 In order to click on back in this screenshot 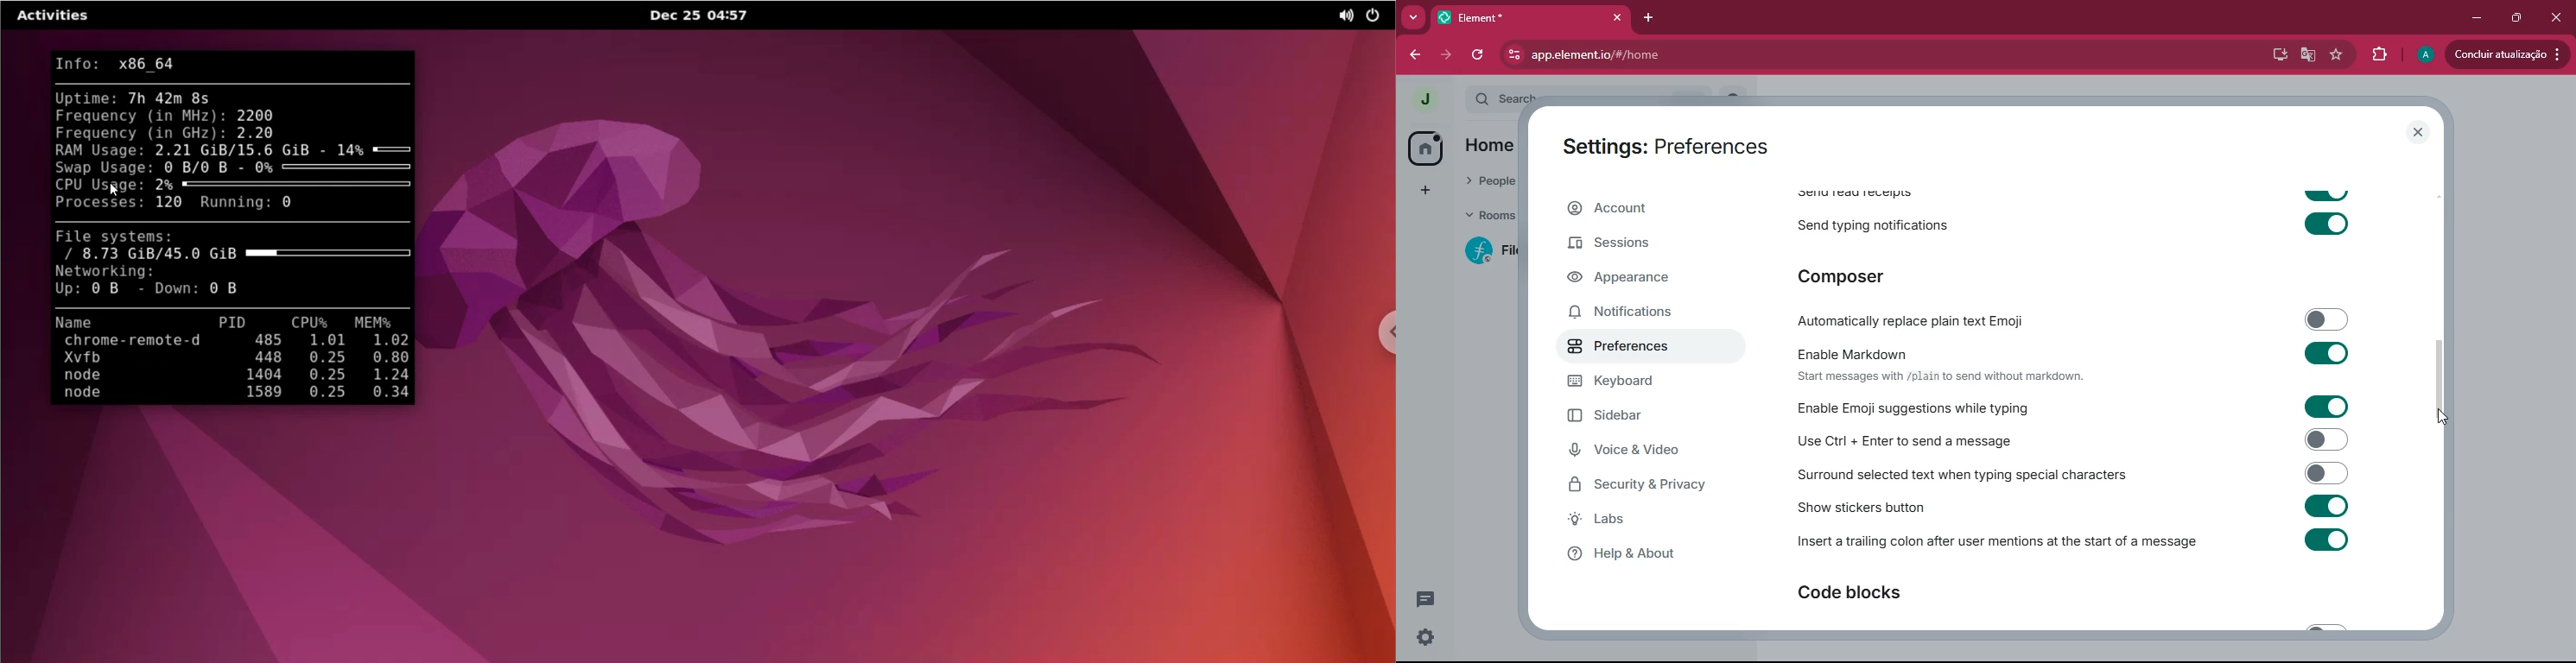, I will do `click(1415, 54)`.